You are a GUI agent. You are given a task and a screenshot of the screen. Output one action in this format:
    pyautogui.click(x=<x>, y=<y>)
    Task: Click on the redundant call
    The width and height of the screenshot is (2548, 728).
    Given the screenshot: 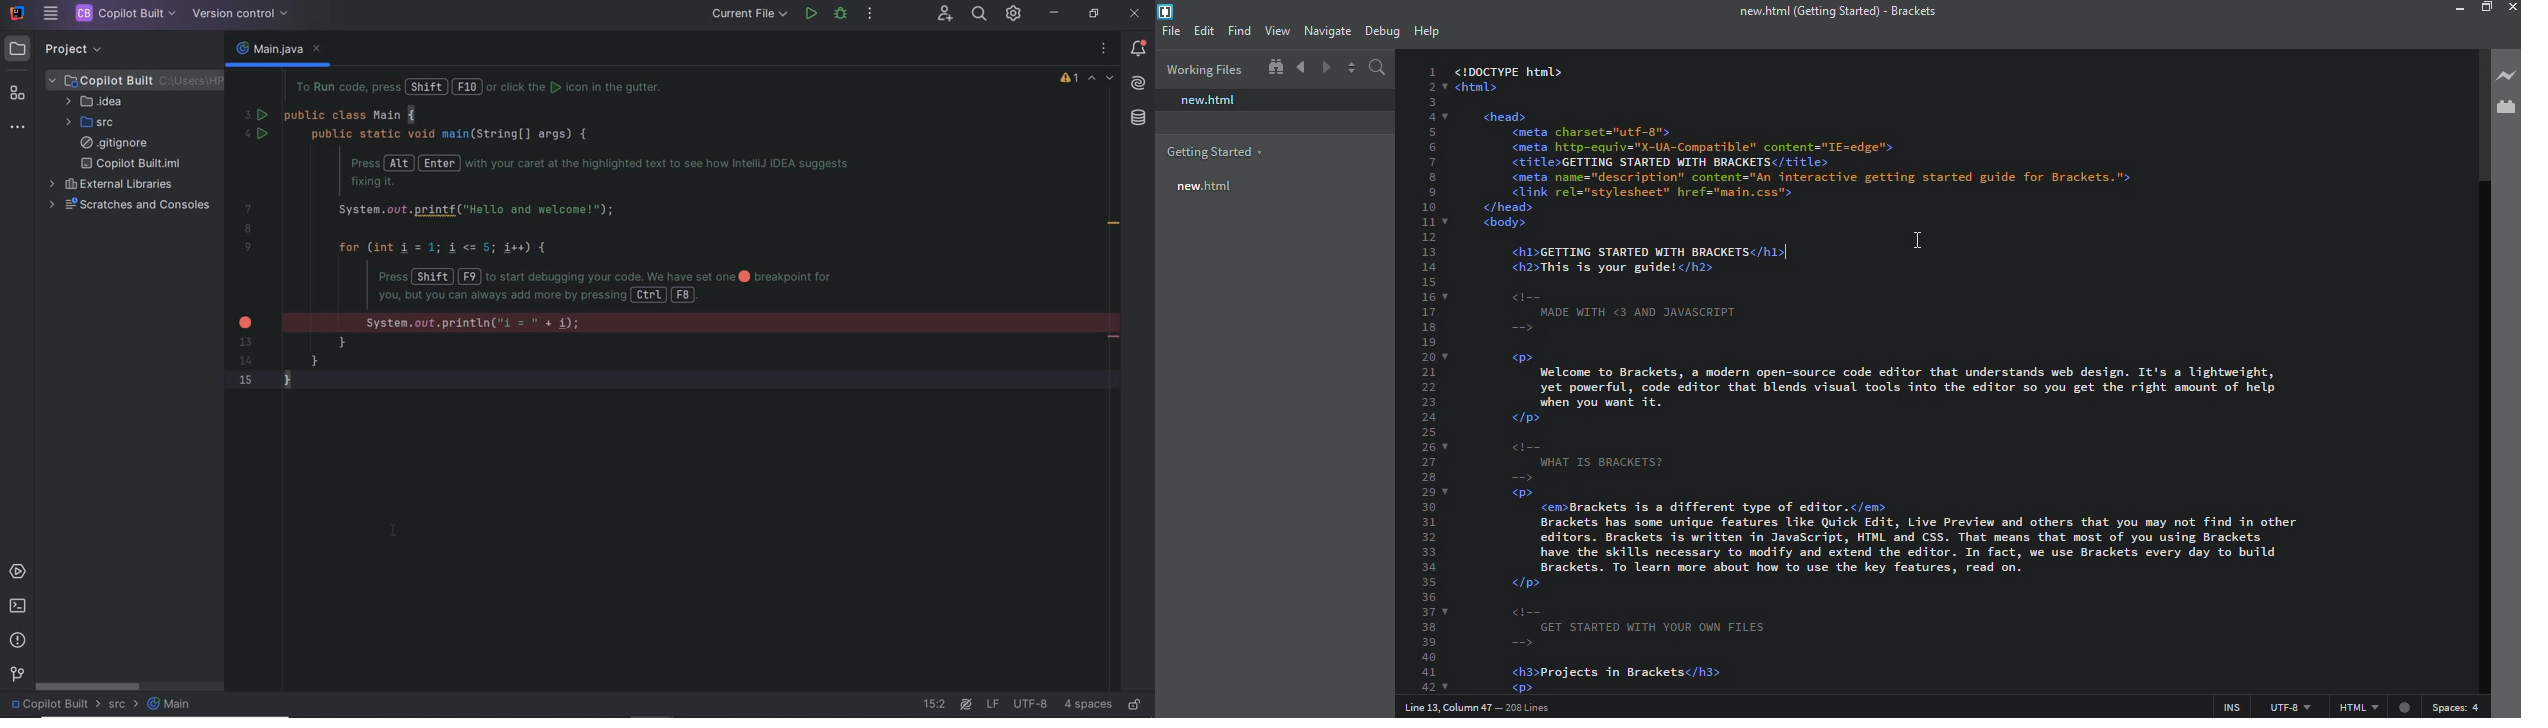 What is the action you would take?
    pyautogui.click(x=1114, y=225)
    